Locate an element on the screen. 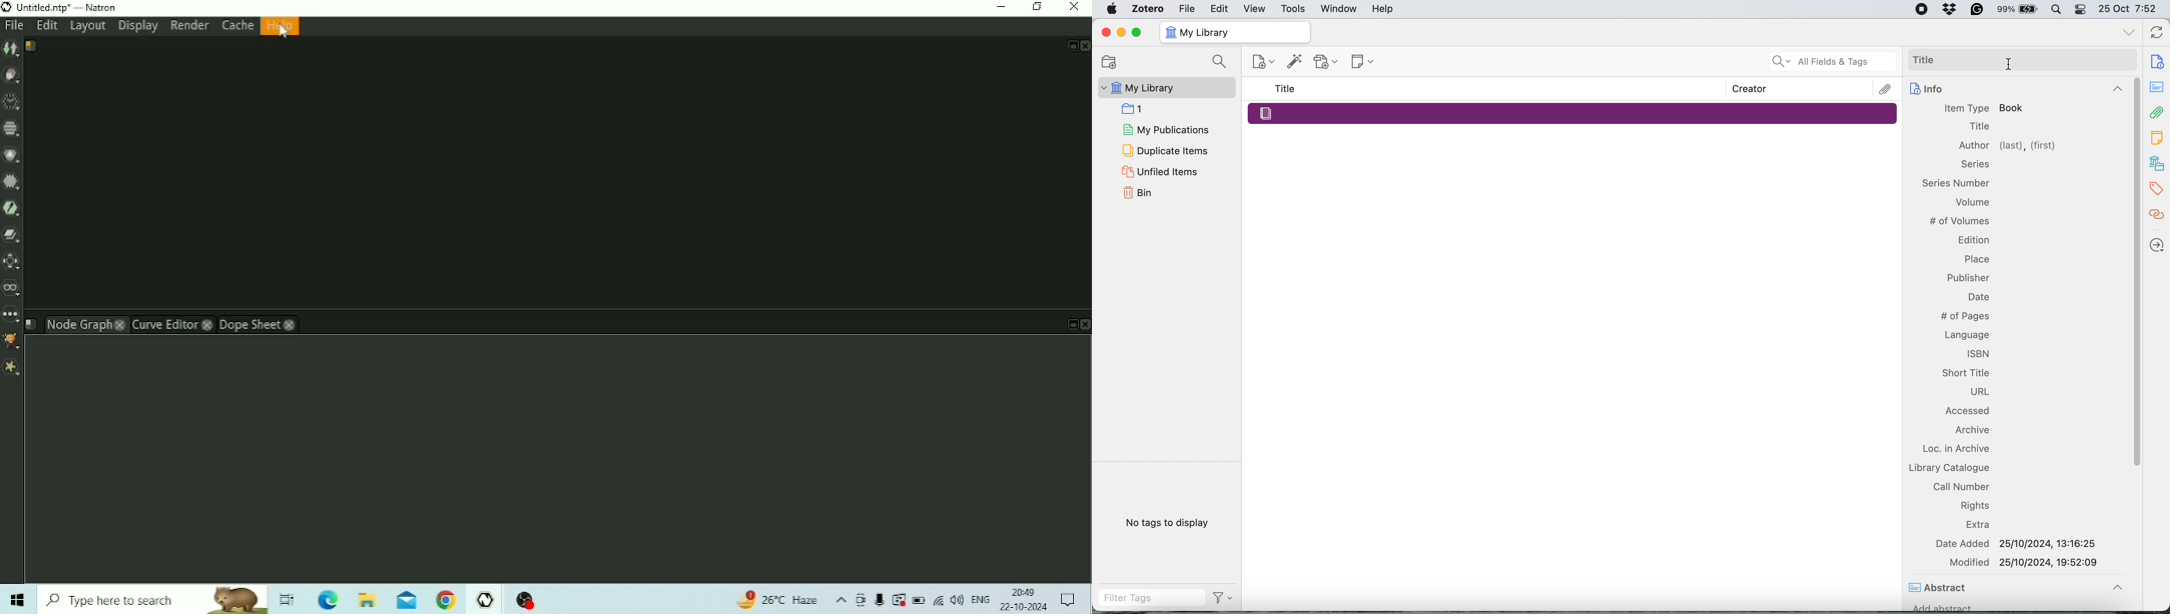 The width and height of the screenshot is (2184, 616). Sync with Zotero.com is located at coordinates (2158, 34).